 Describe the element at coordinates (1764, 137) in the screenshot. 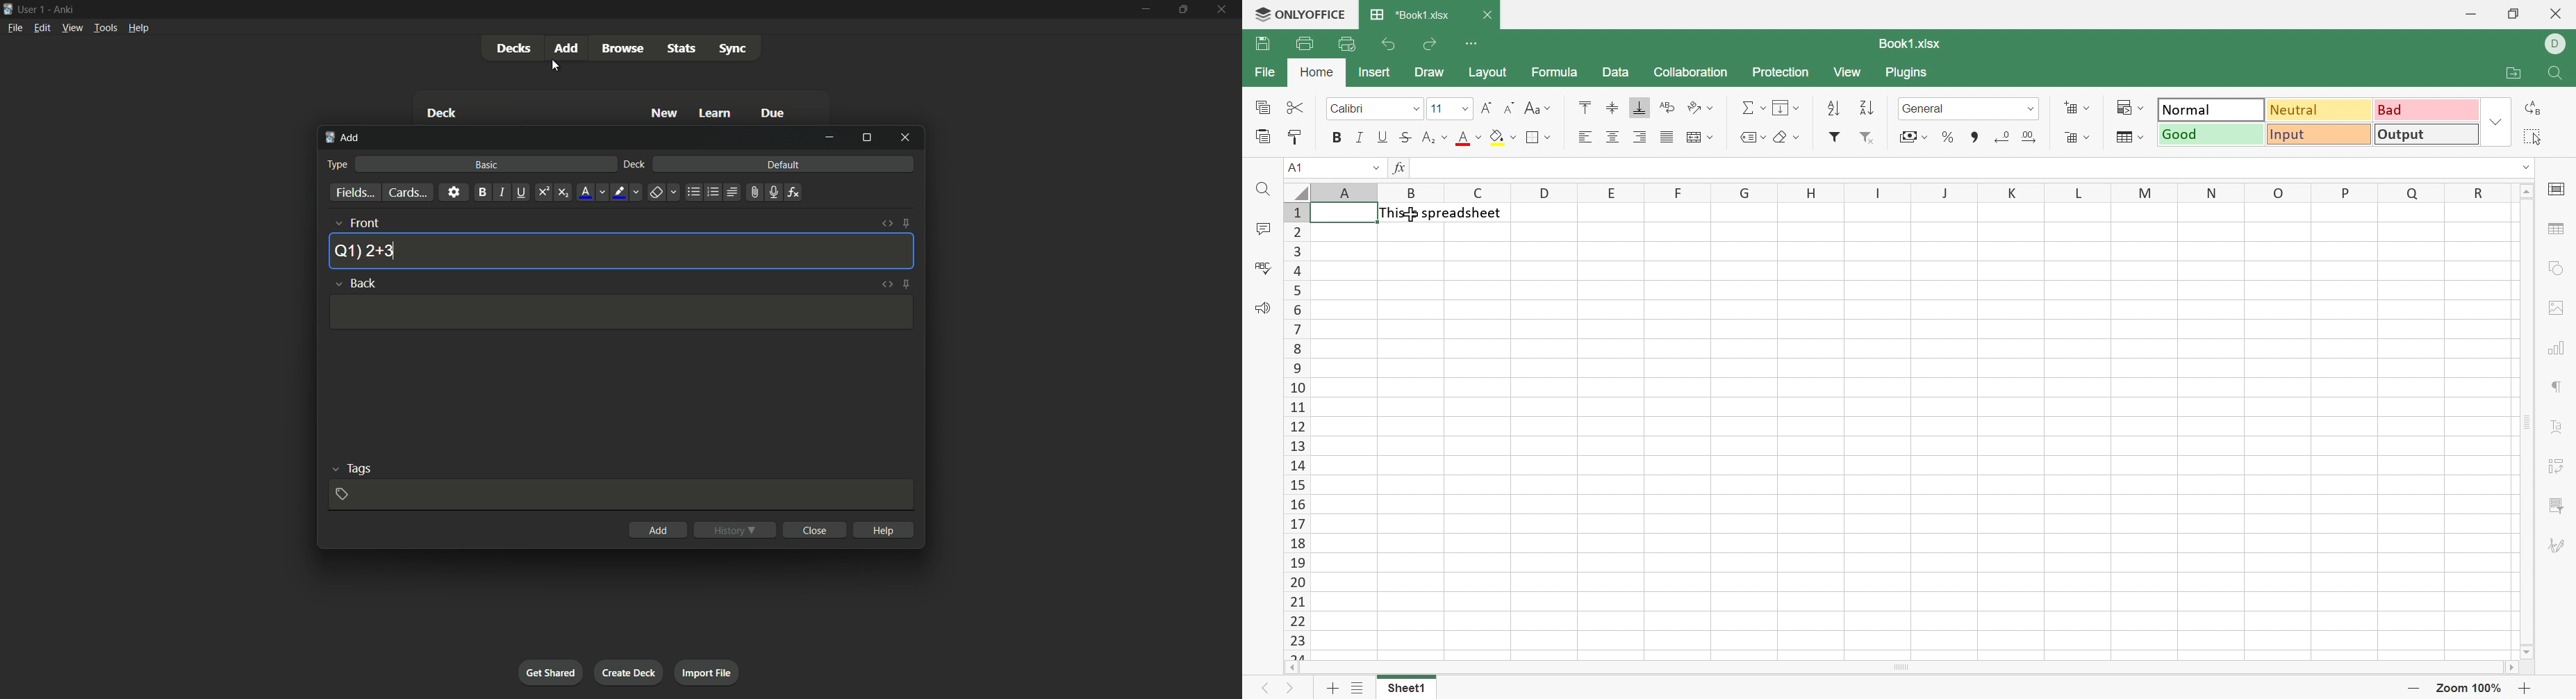

I see `Drop Down` at that location.